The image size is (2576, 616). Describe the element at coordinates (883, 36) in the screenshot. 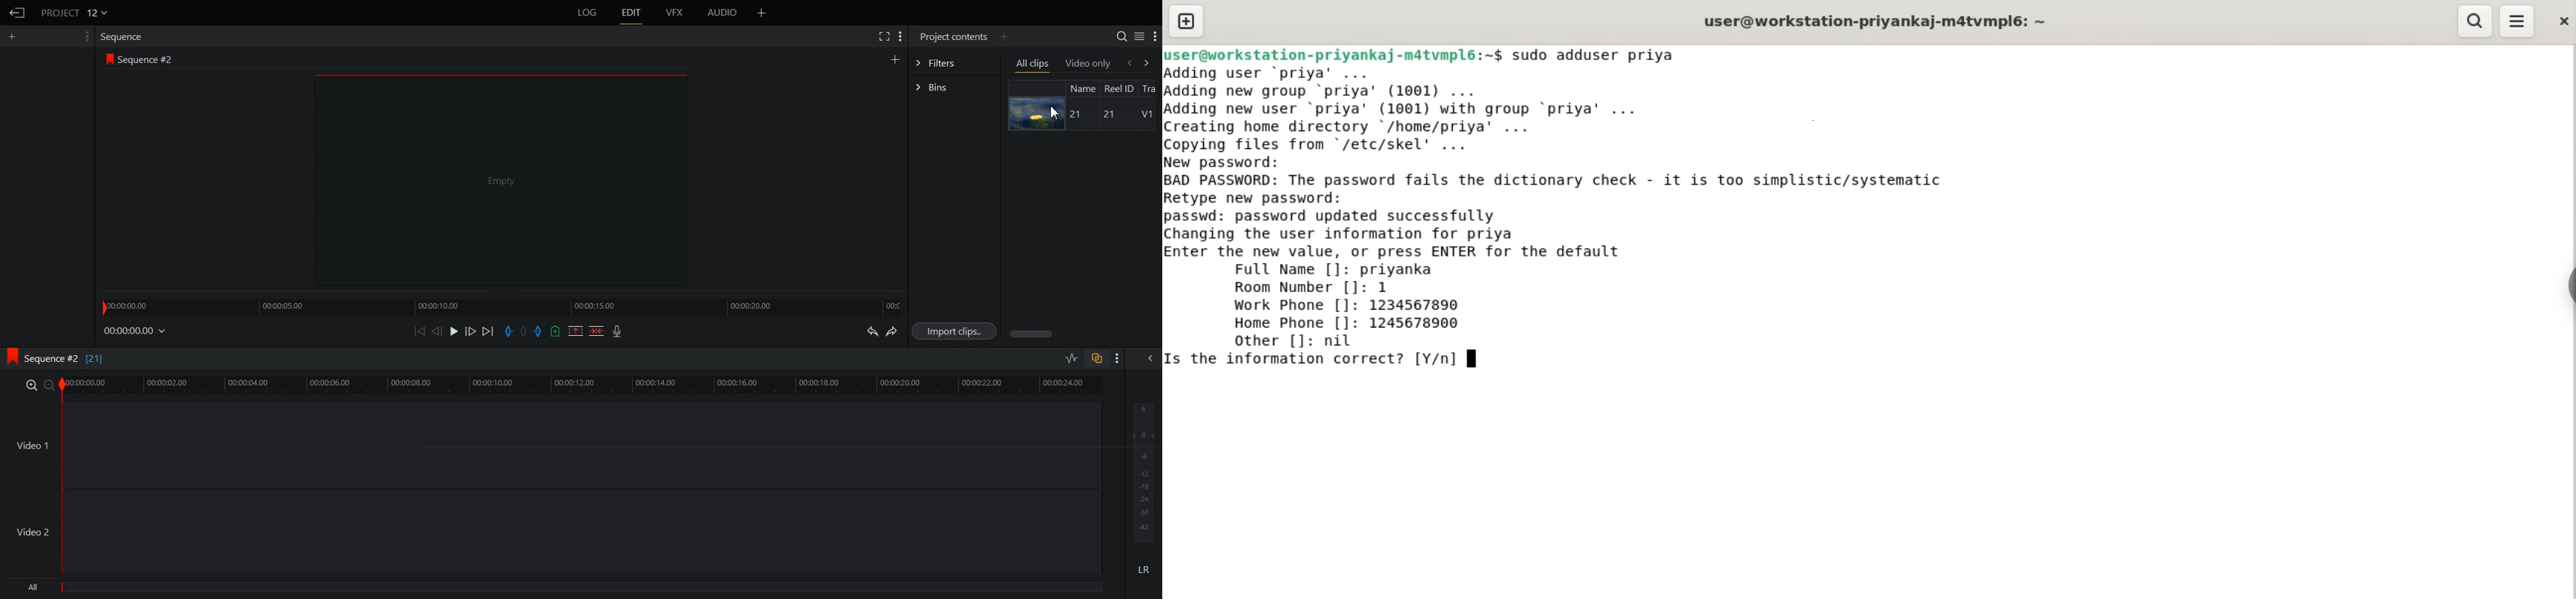

I see `Full screen` at that location.